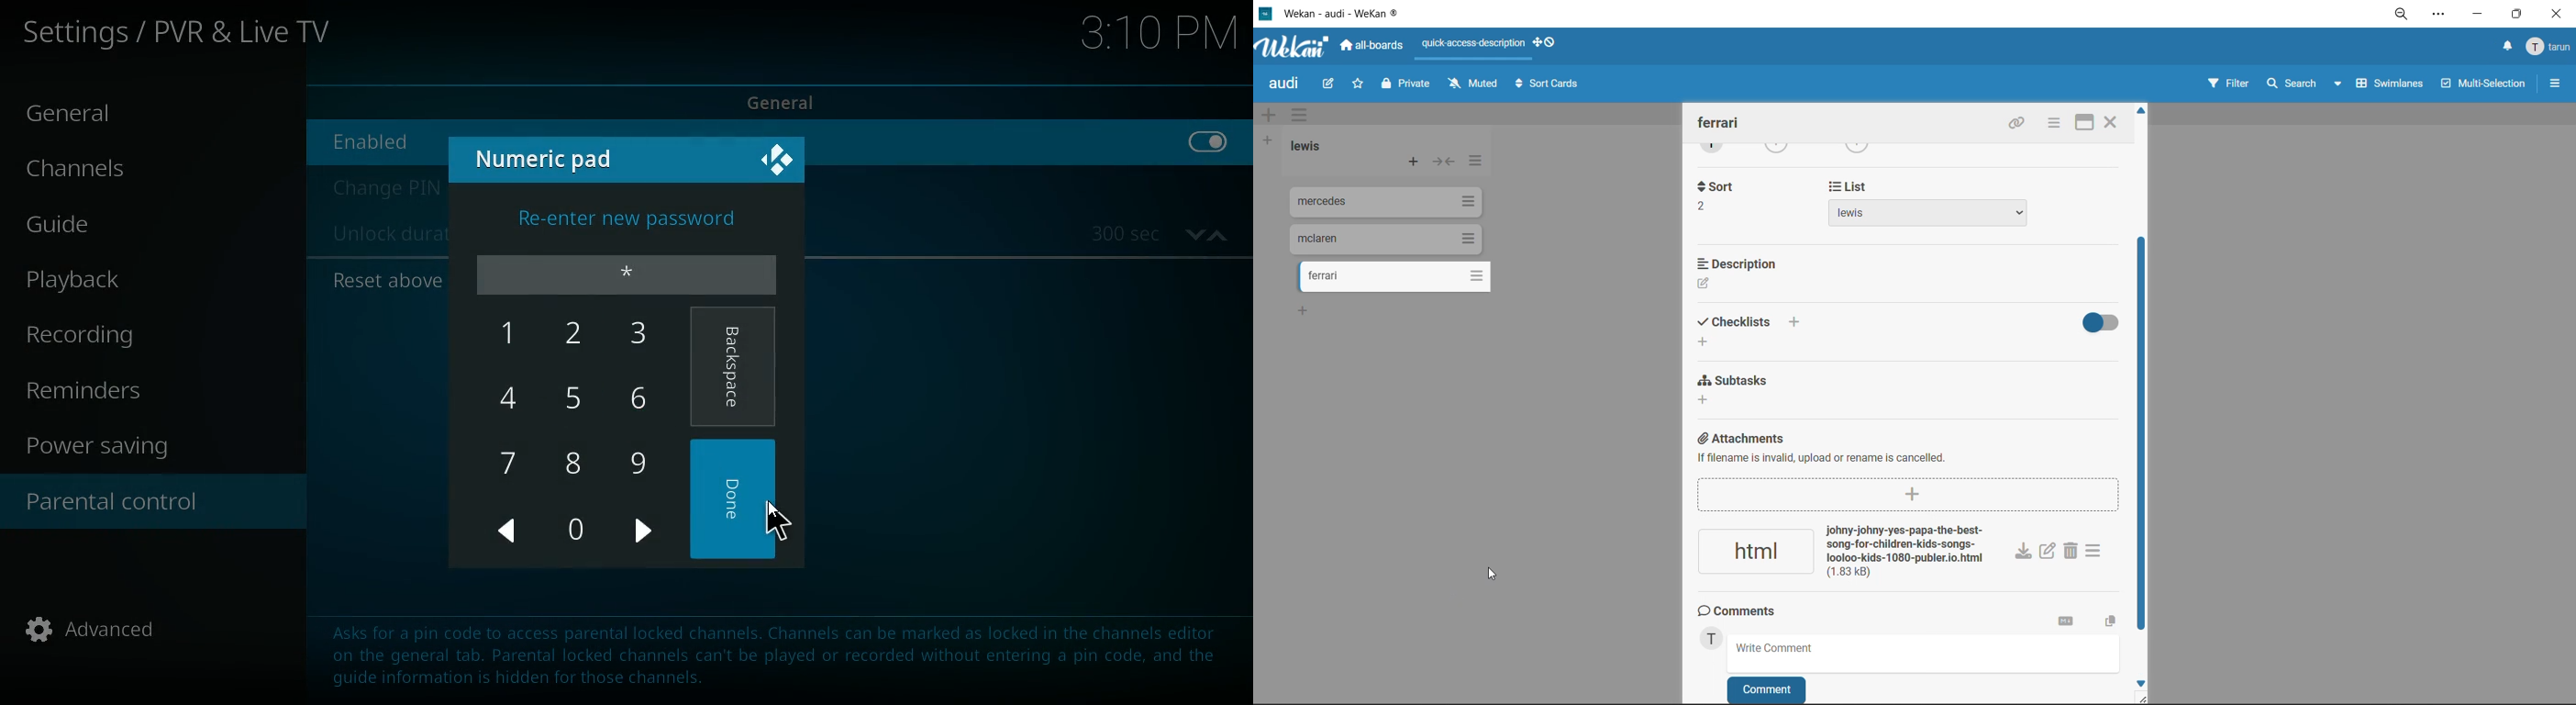  I want to click on sort cards, so click(1548, 86).